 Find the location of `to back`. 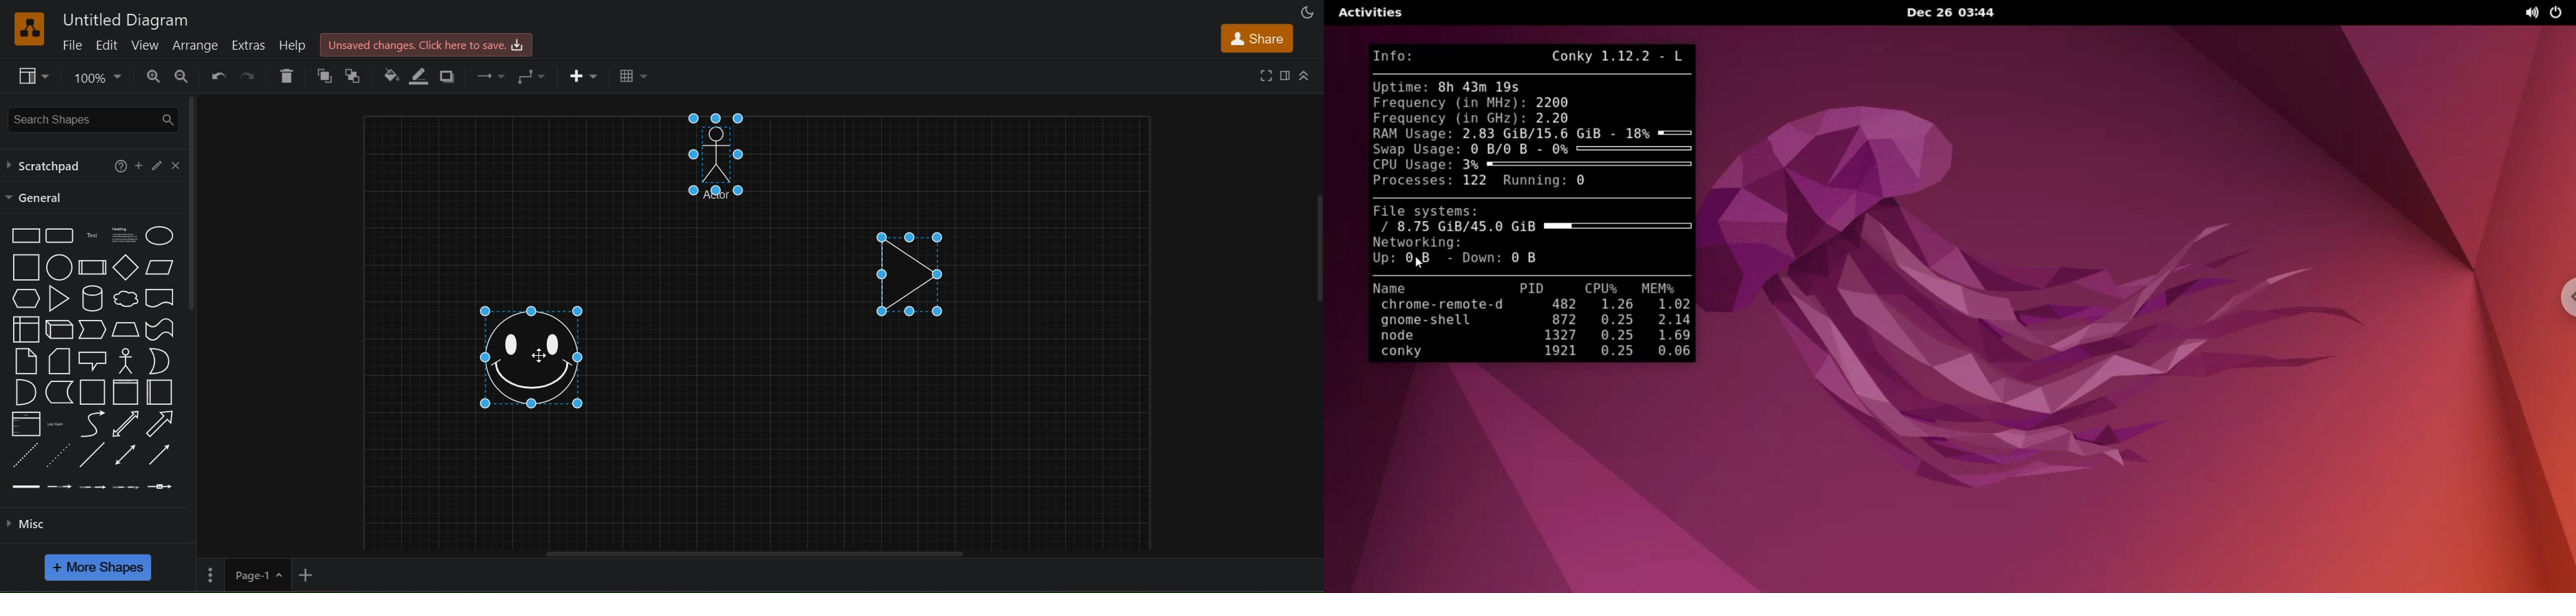

to back is located at coordinates (359, 74).